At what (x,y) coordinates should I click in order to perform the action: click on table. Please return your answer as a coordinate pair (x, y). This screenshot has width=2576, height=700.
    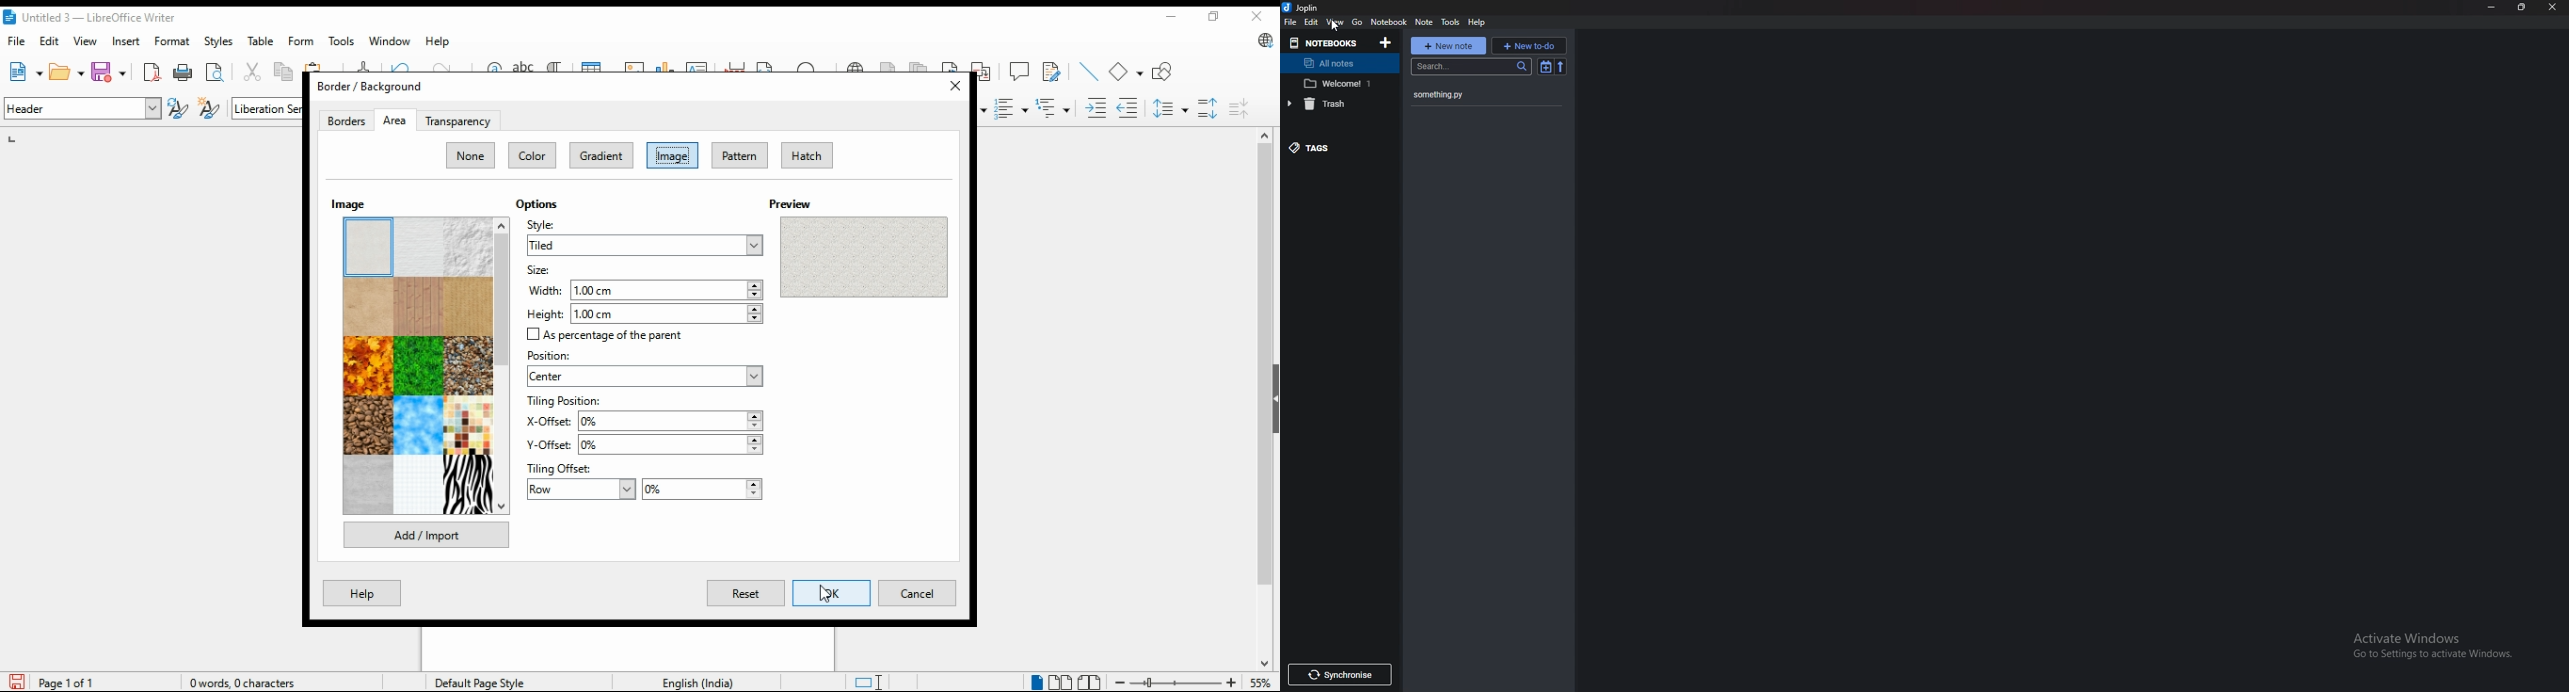
    Looking at the image, I should click on (263, 41).